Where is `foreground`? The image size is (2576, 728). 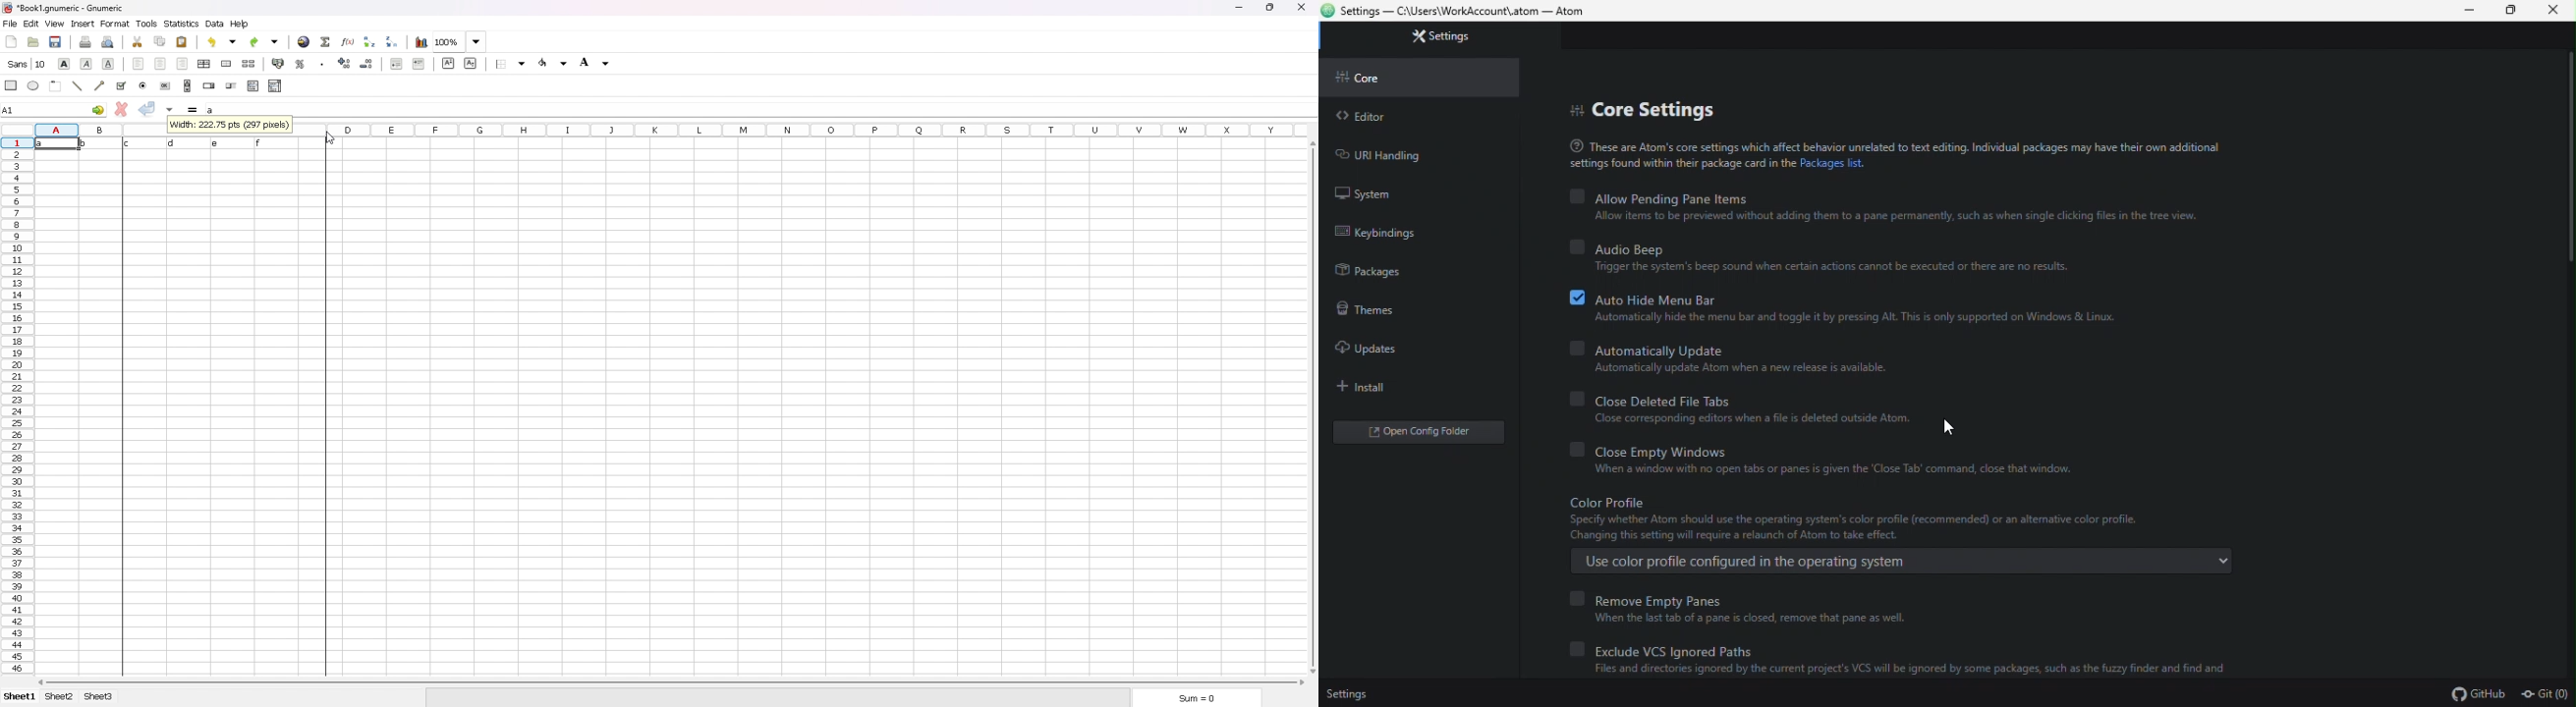
foreground is located at coordinates (556, 61).